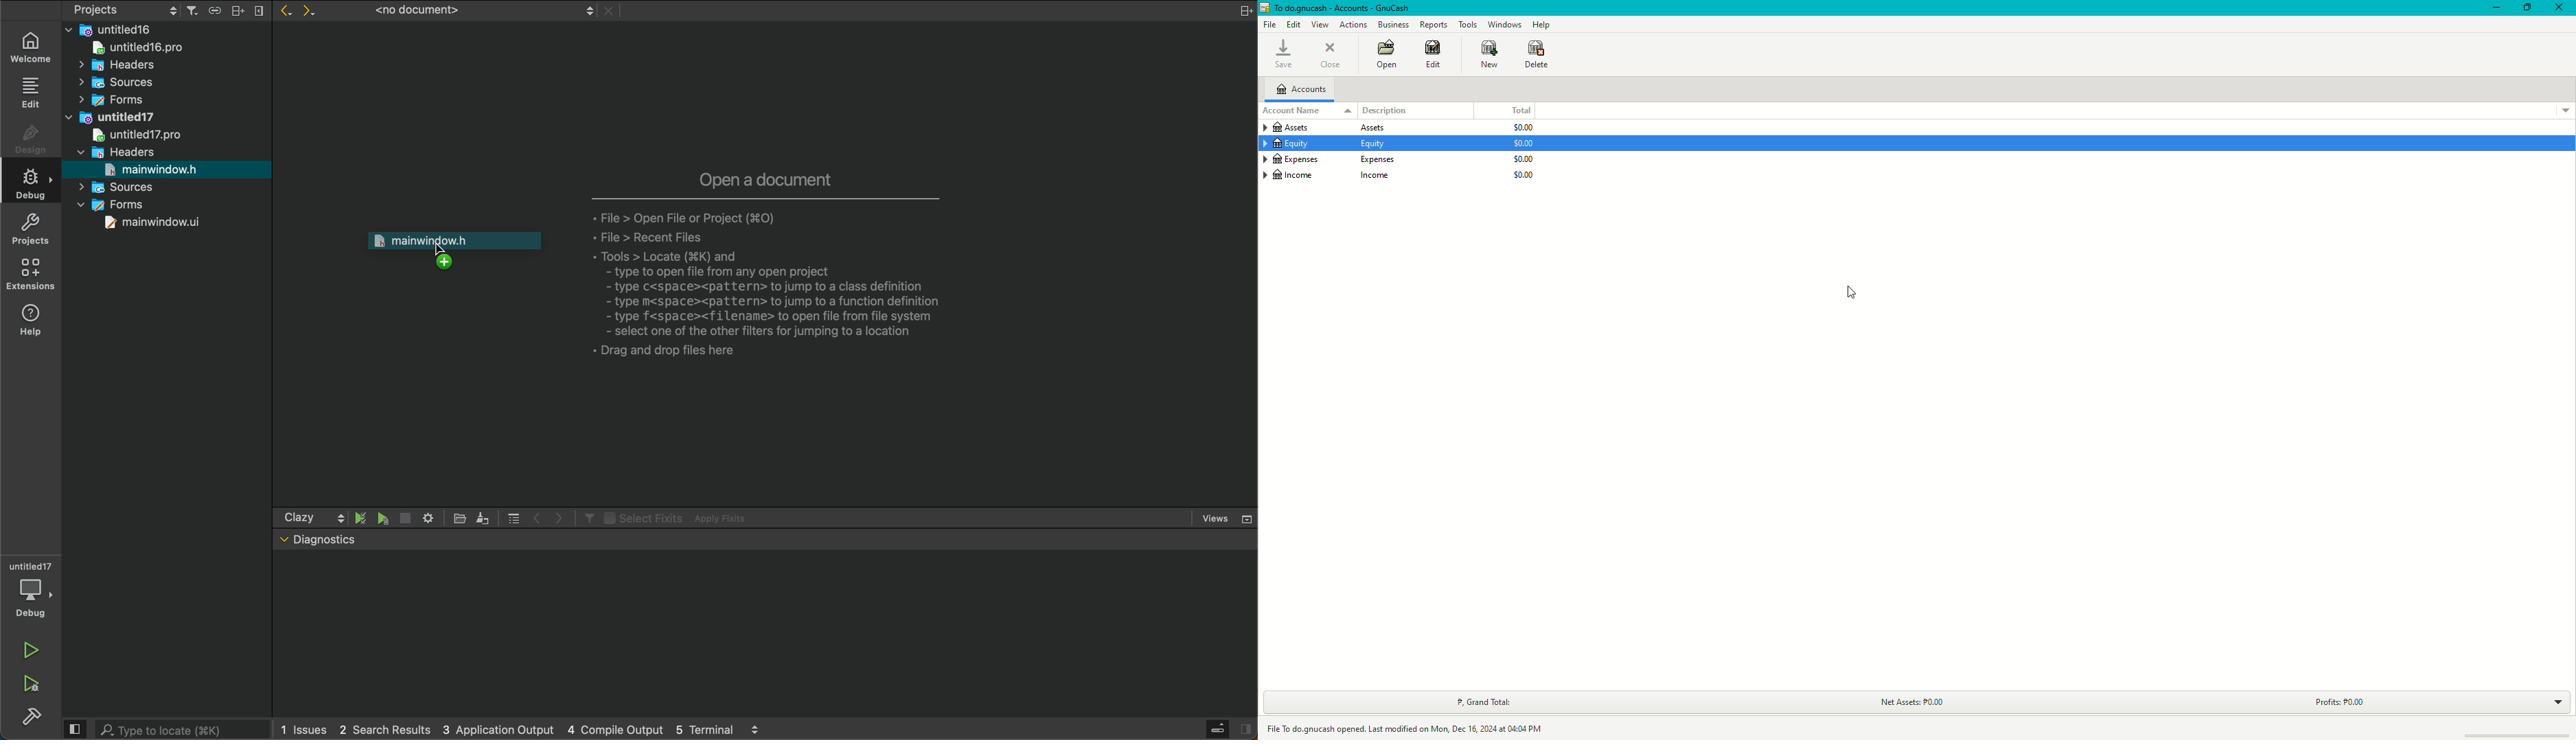 This screenshot has height=756, width=2576. What do you see at coordinates (1395, 24) in the screenshot?
I see `Business` at bounding box center [1395, 24].